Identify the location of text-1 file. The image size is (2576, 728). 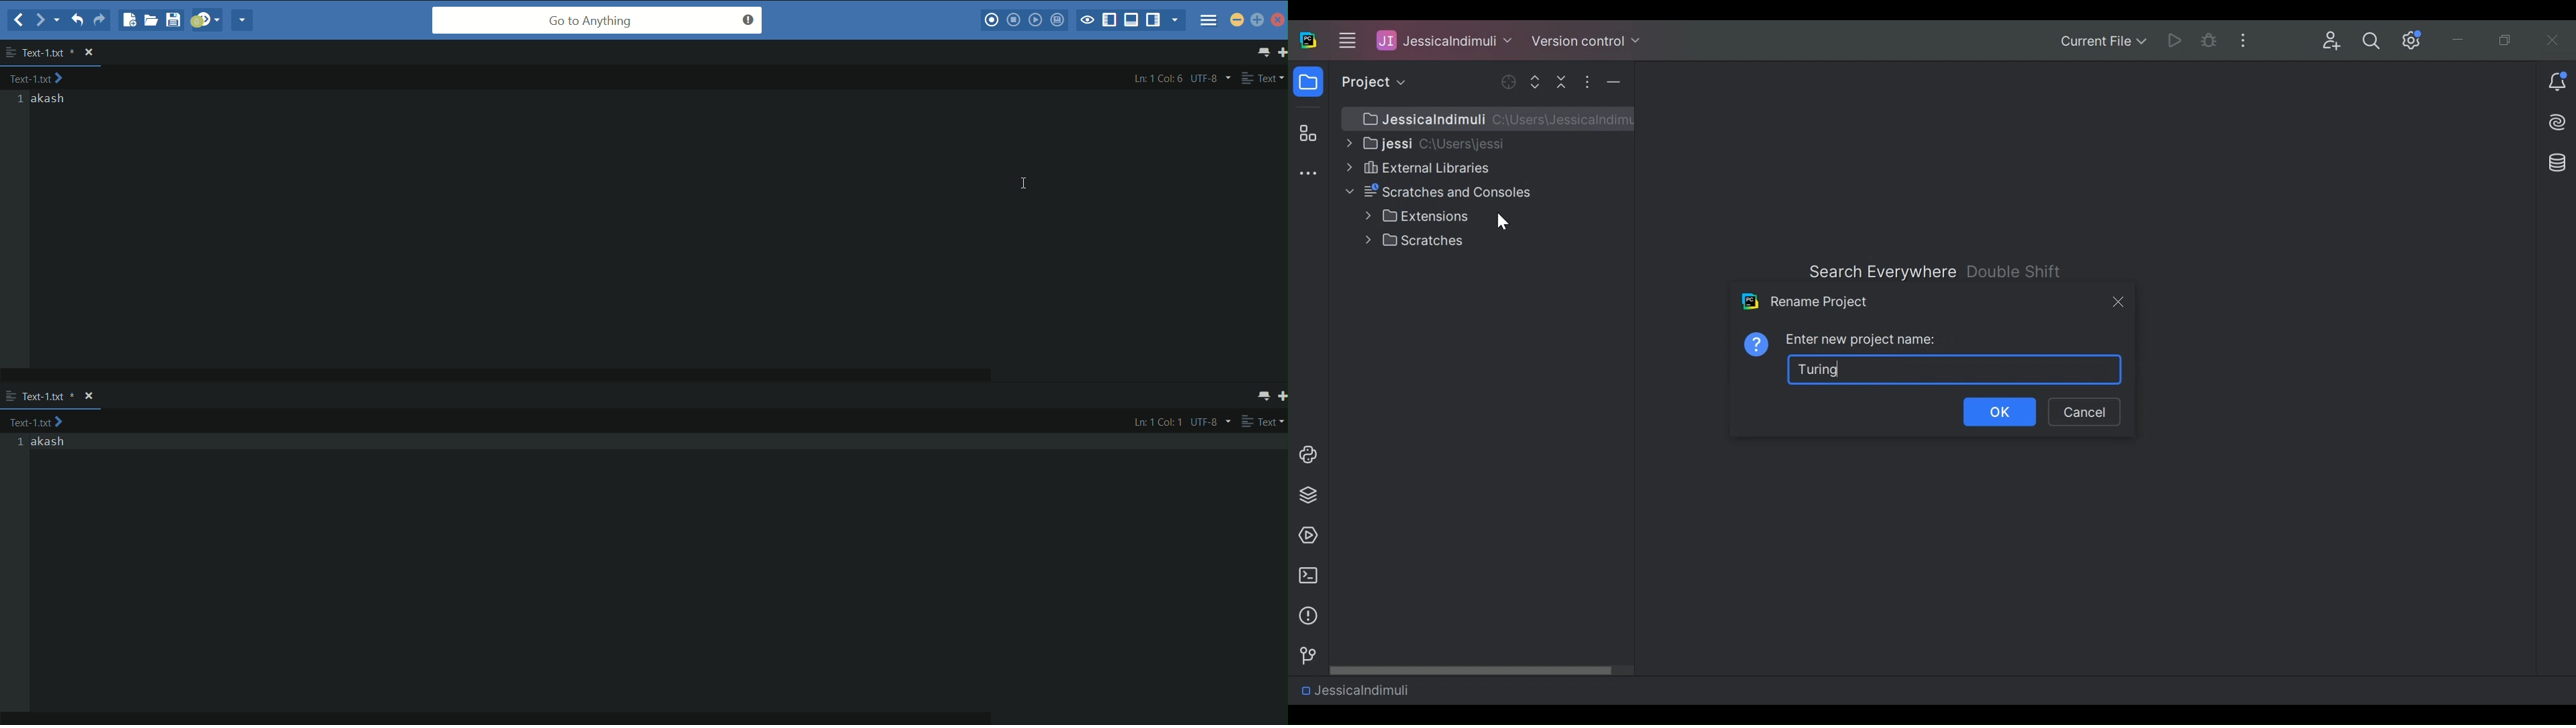
(49, 53).